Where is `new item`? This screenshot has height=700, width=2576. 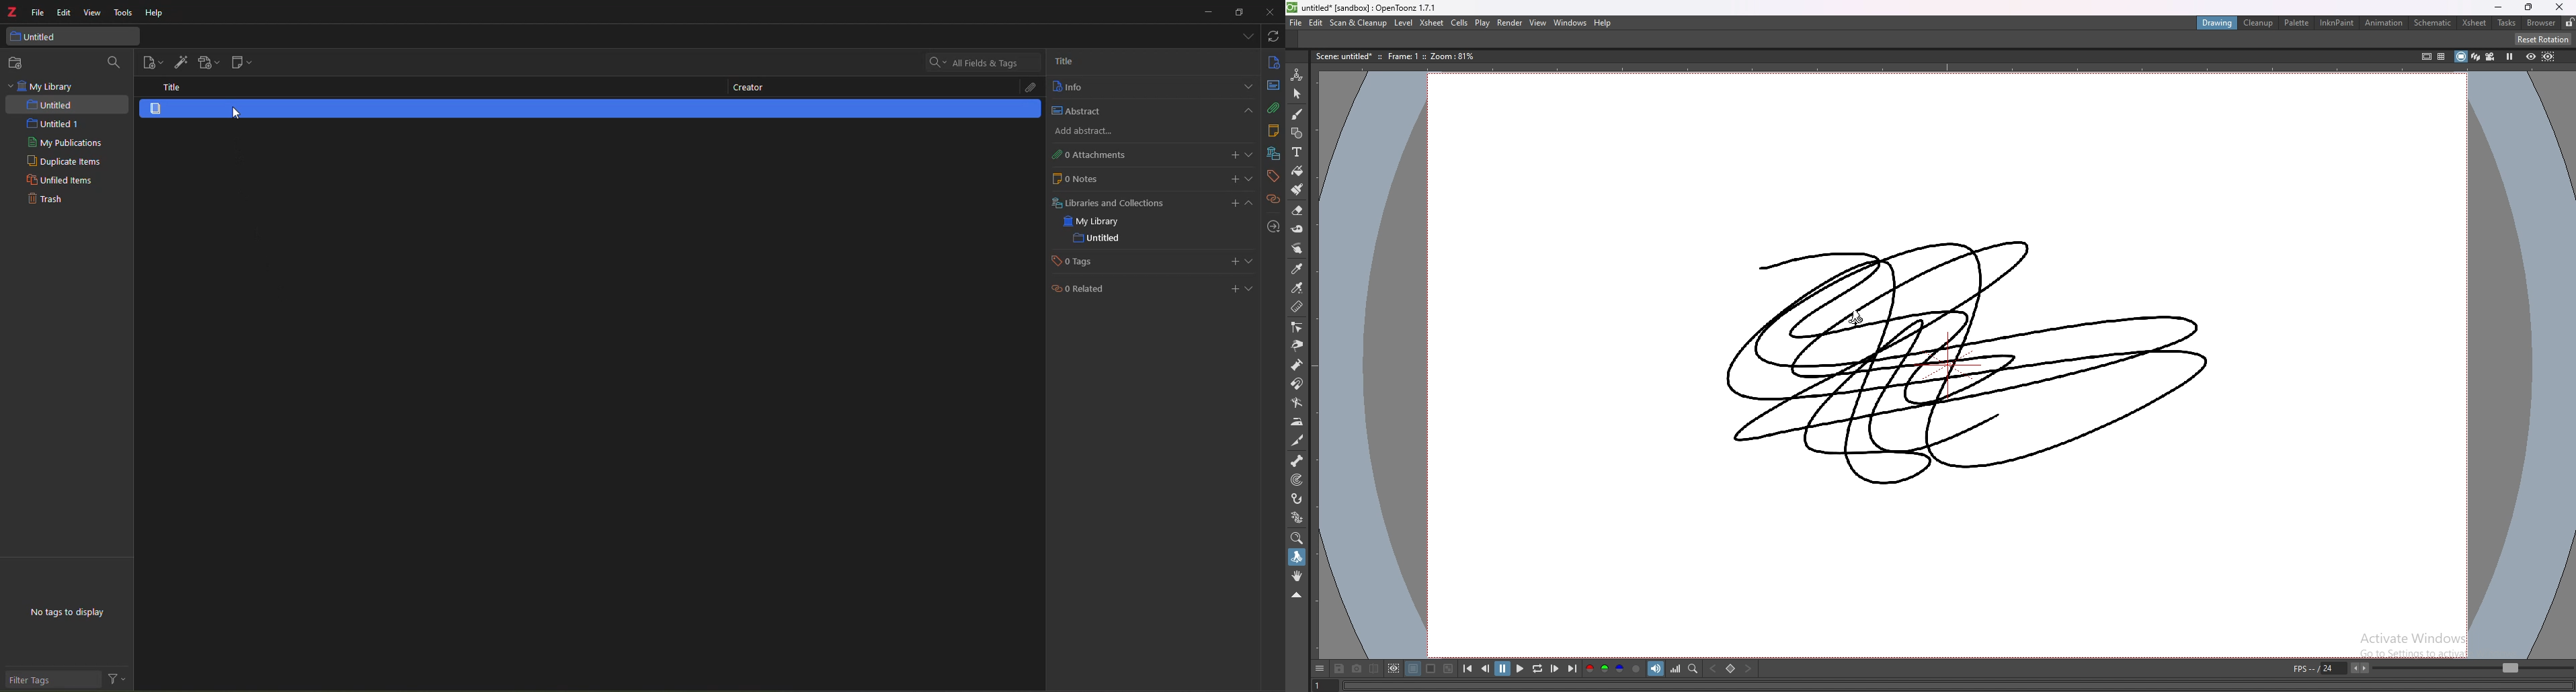 new item is located at coordinates (153, 62).